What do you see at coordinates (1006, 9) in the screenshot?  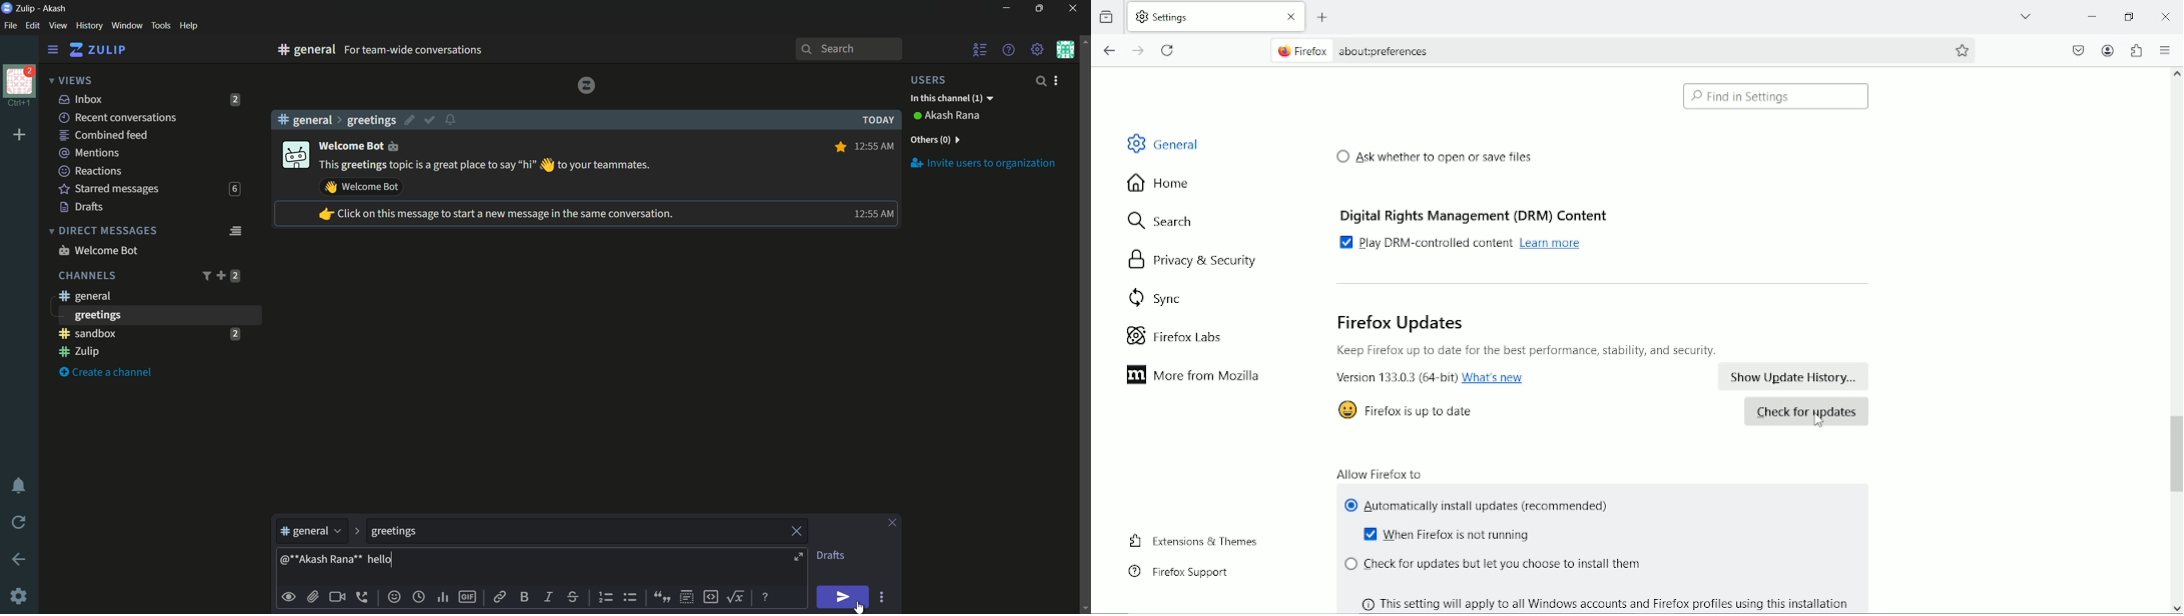 I see `minimize` at bounding box center [1006, 9].